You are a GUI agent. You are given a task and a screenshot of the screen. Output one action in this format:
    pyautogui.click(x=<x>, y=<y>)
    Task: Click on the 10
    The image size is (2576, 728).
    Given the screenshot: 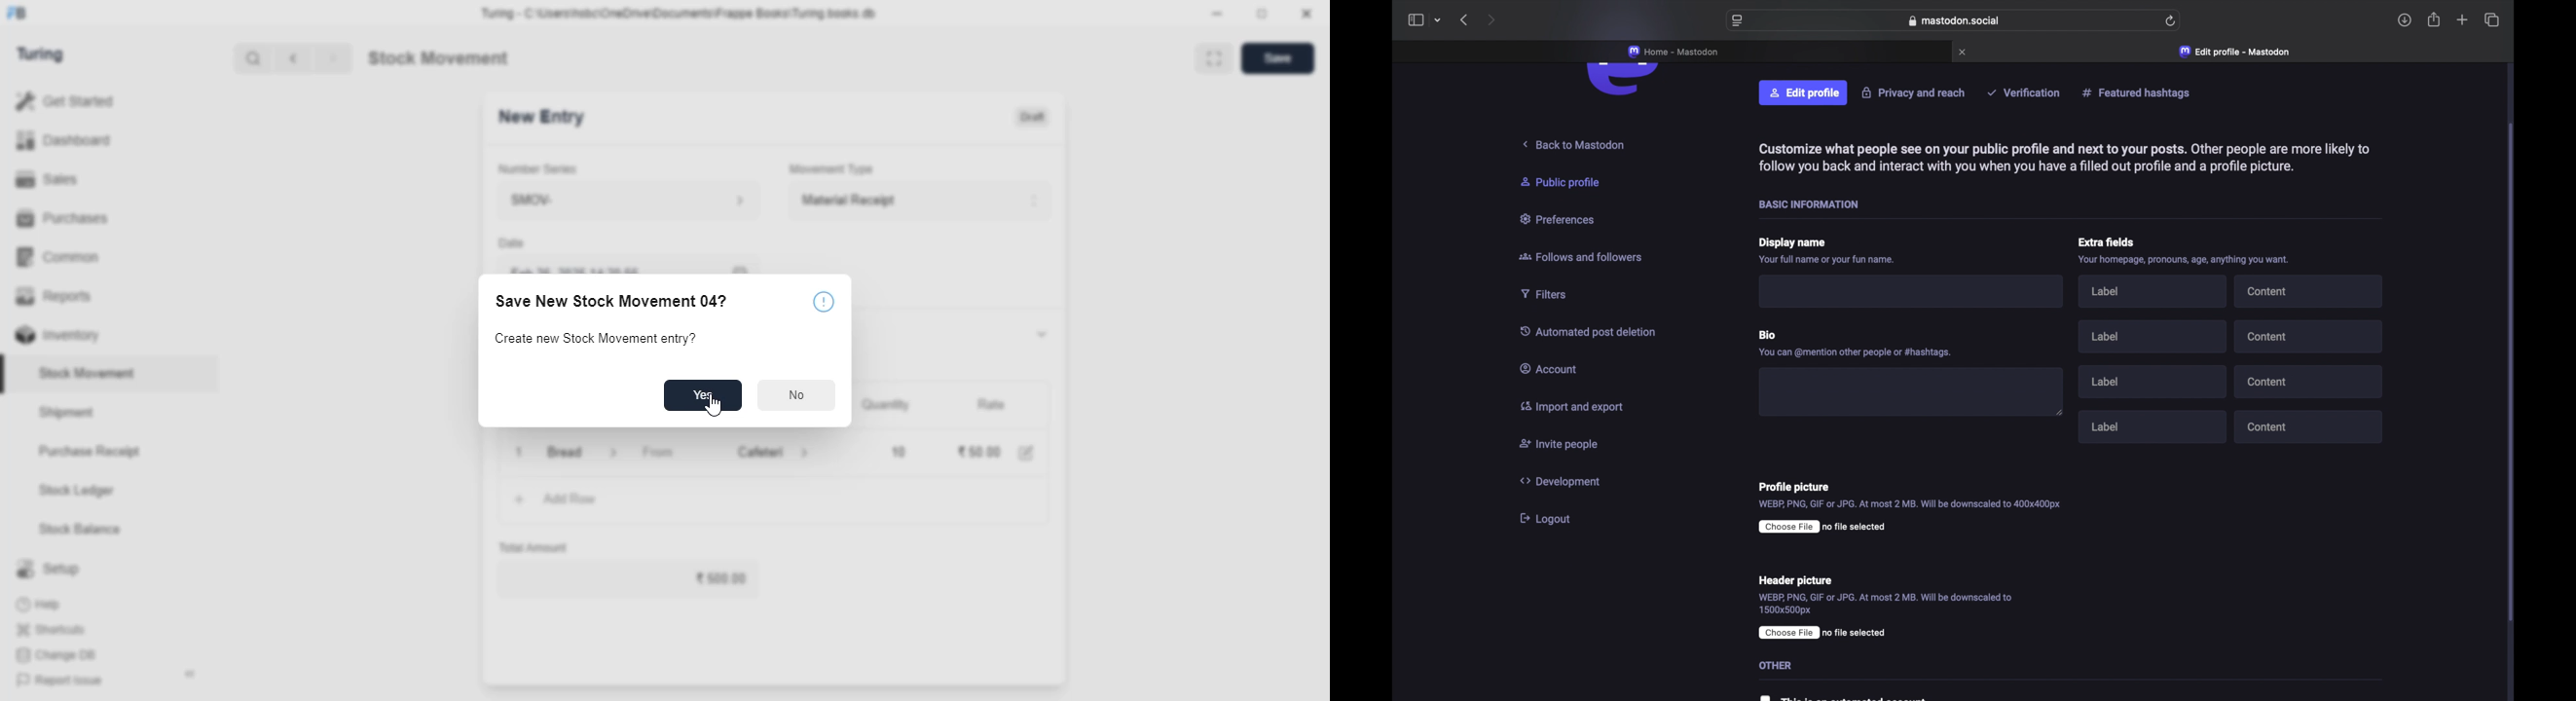 What is the action you would take?
    pyautogui.click(x=899, y=453)
    